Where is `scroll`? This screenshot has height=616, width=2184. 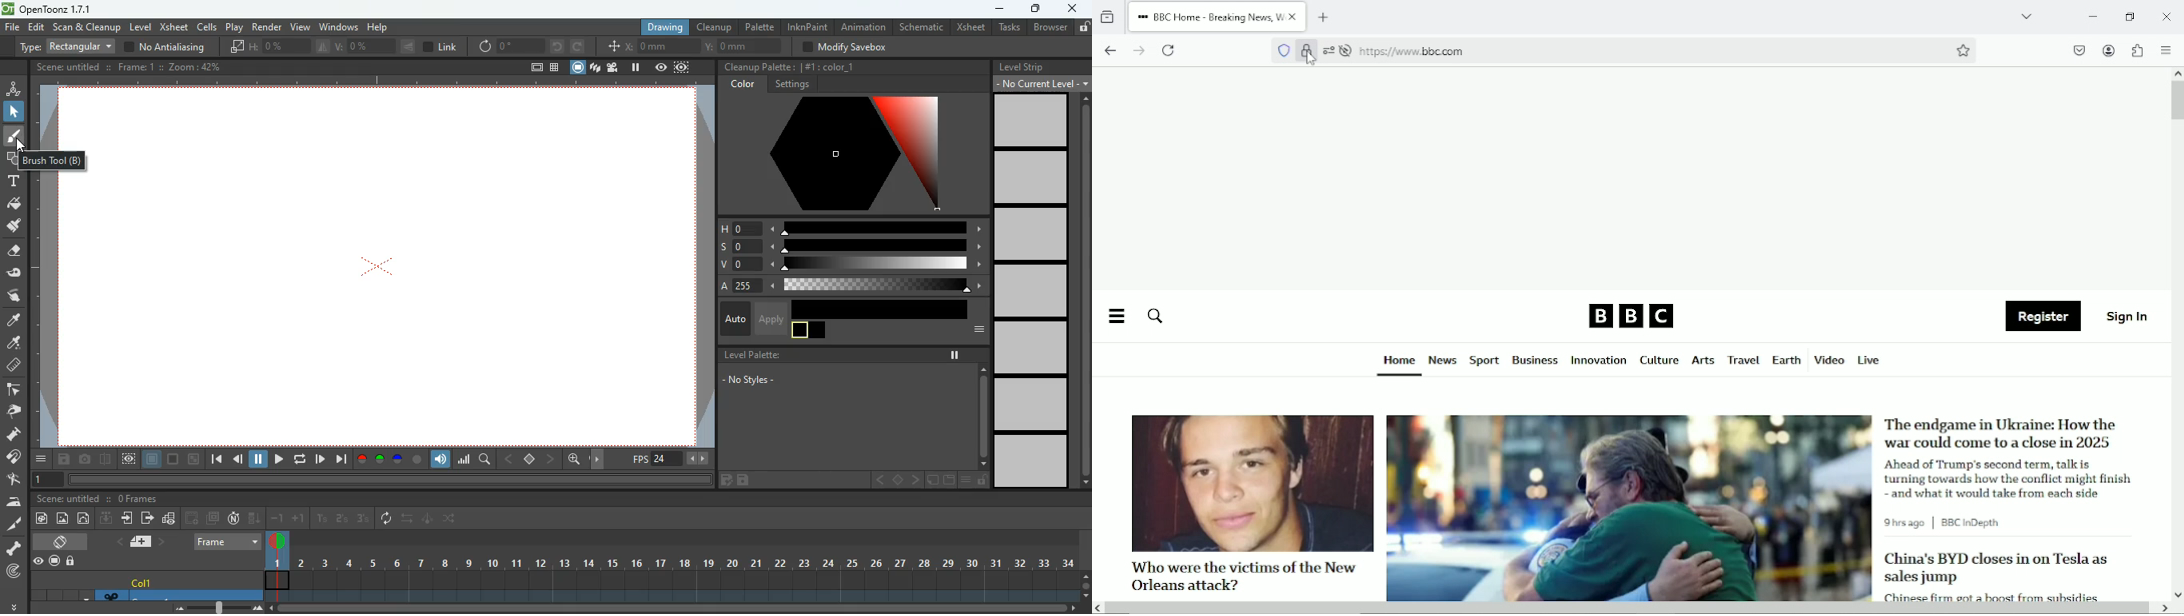
scroll is located at coordinates (1086, 584).